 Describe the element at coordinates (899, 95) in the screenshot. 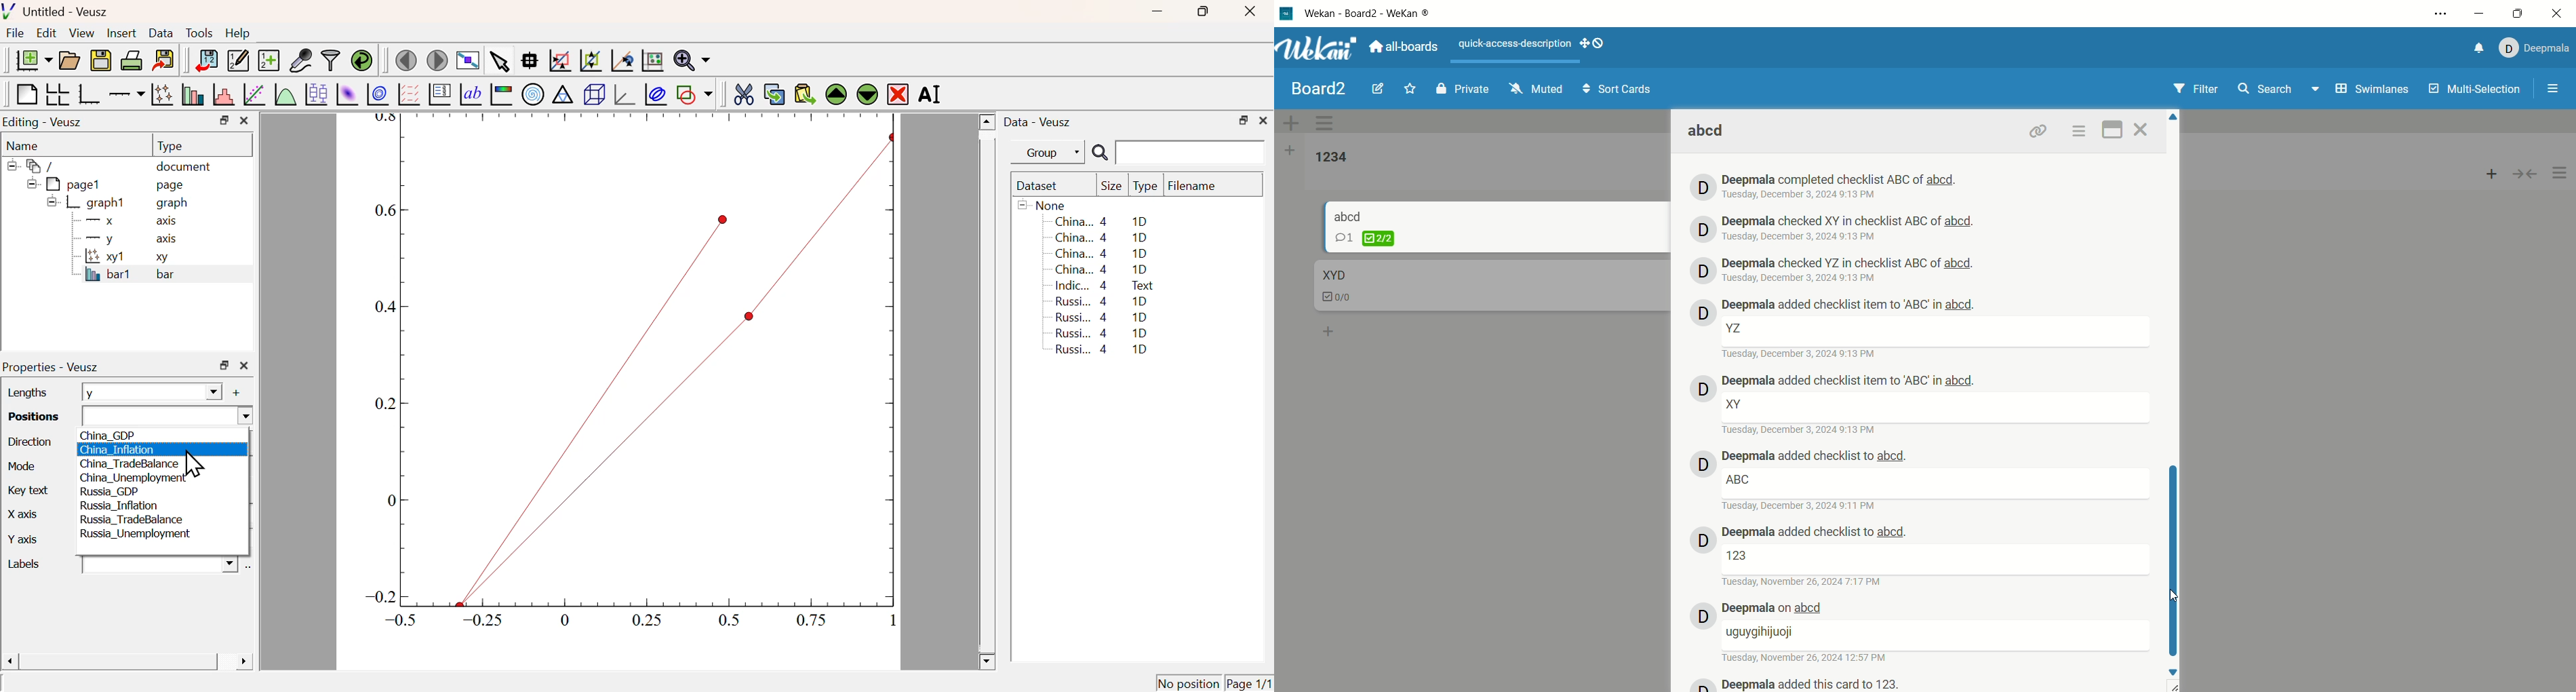

I see `Remove` at that location.